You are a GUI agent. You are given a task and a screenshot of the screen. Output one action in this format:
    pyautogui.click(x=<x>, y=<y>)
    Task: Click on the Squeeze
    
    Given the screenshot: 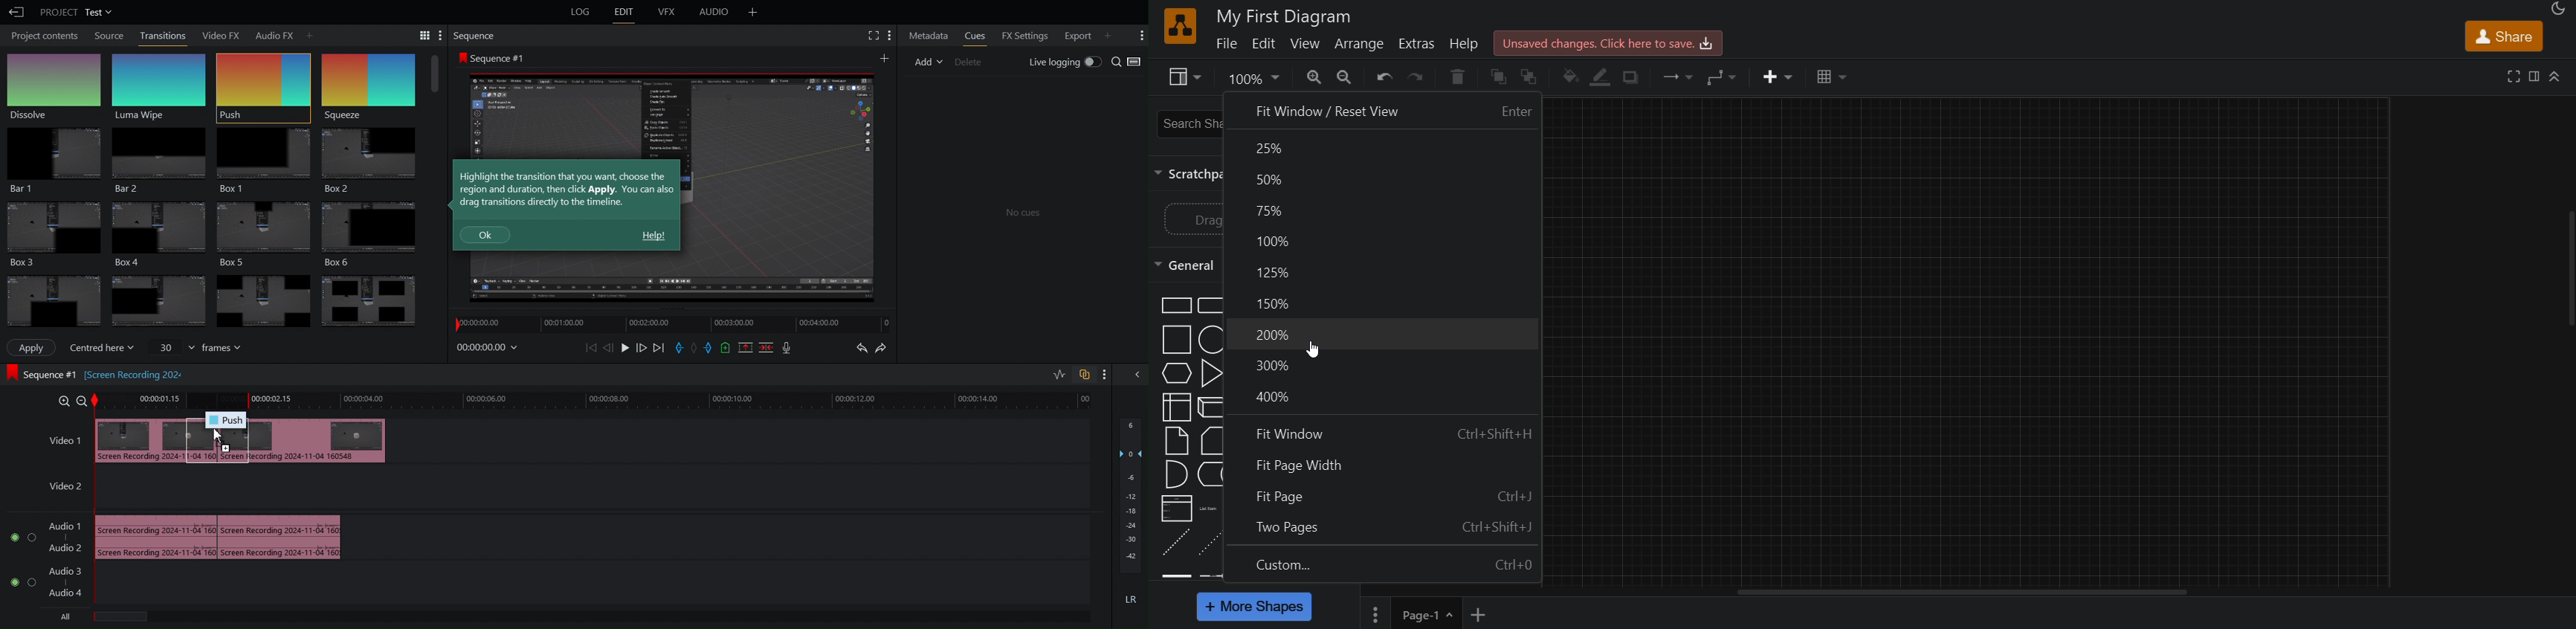 What is the action you would take?
    pyautogui.click(x=366, y=87)
    